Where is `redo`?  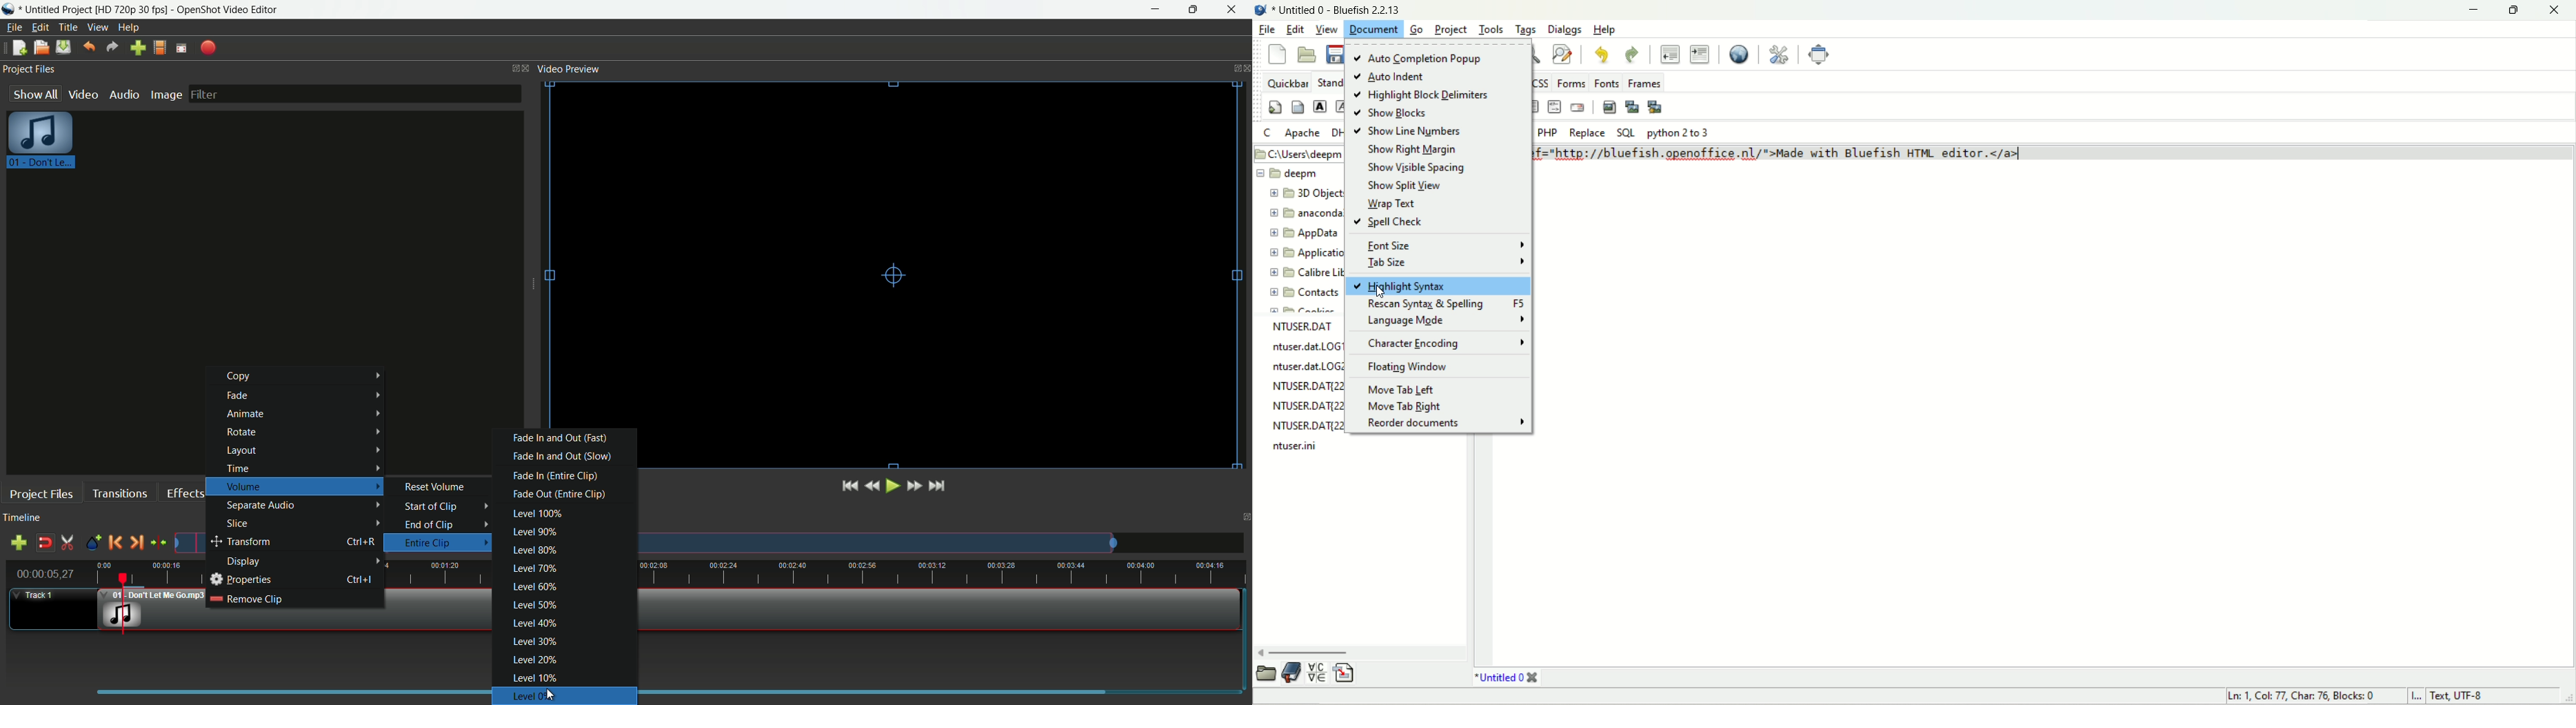
redo is located at coordinates (1633, 54).